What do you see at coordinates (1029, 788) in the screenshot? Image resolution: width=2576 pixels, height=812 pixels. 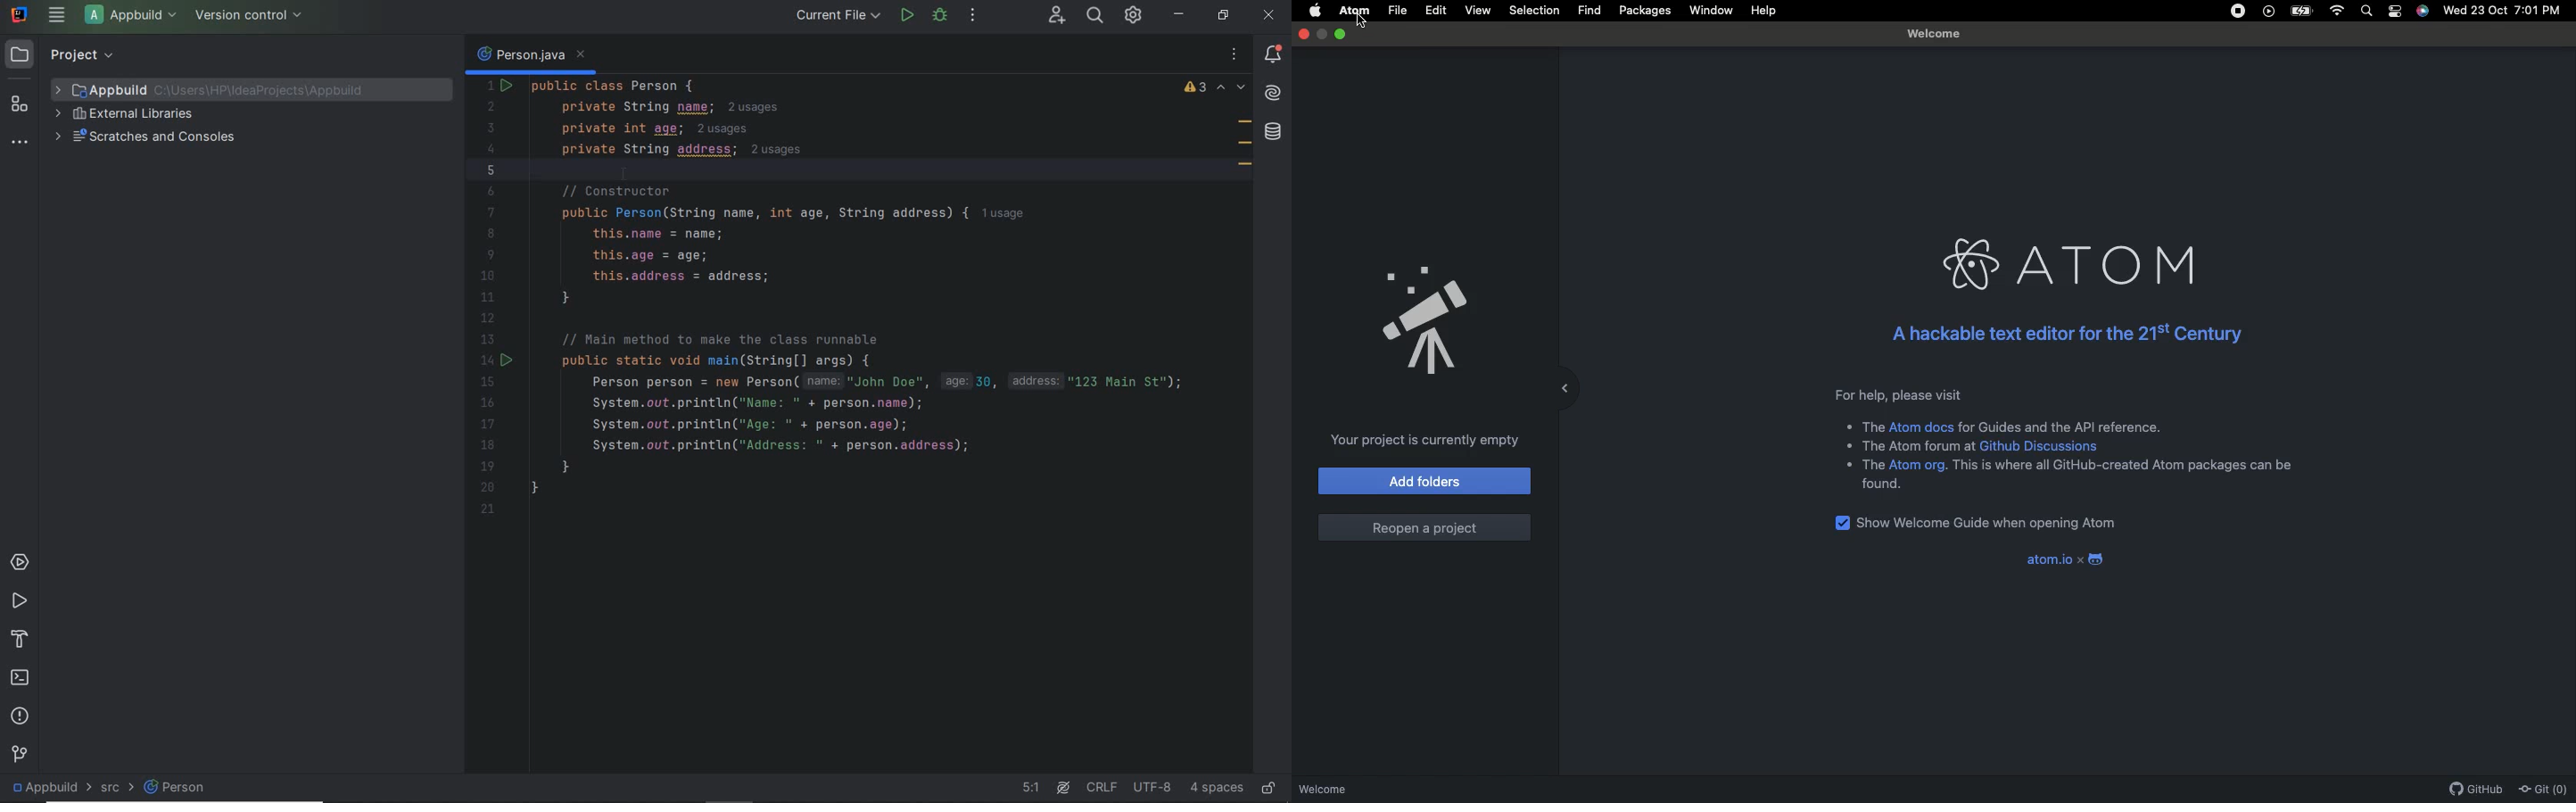 I see `go to line` at bounding box center [1029, 788].